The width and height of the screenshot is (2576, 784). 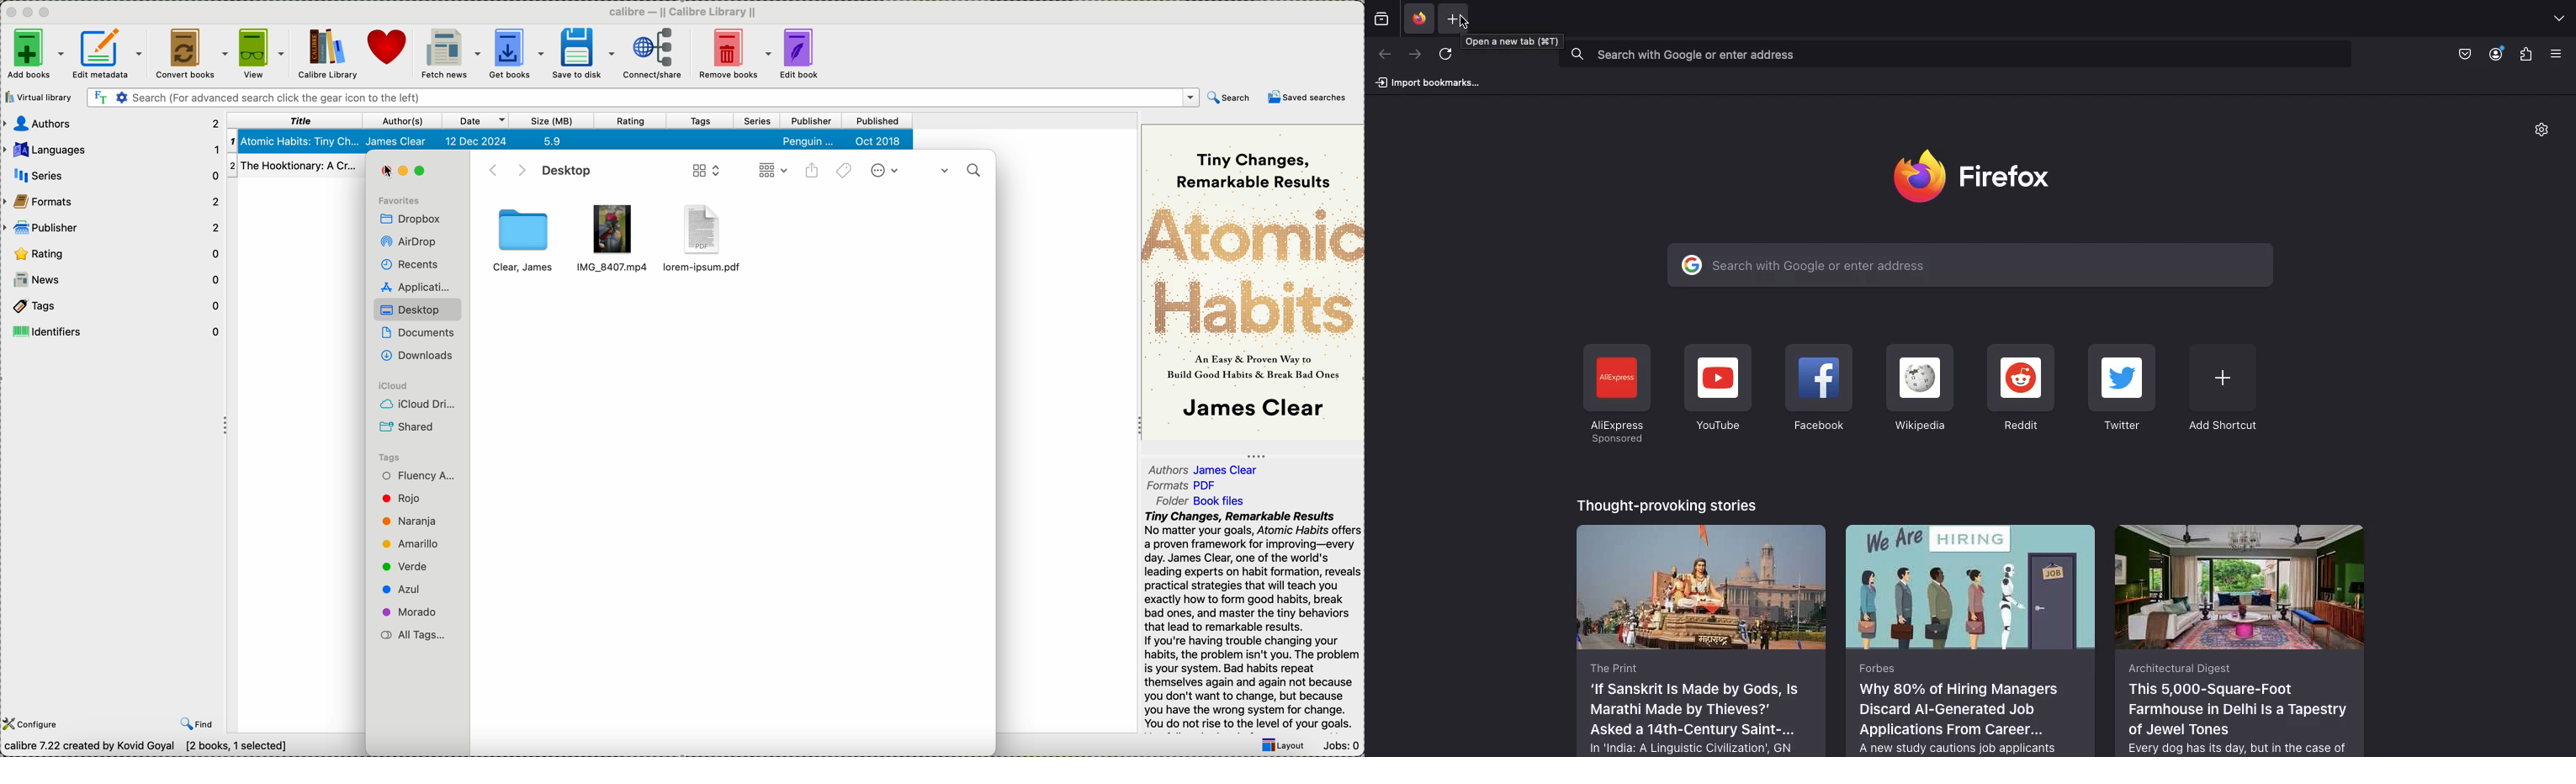 What do you see at coordinates (572, 141) in the screenshot?
I see `book selected` at bounding box center [572, 141].